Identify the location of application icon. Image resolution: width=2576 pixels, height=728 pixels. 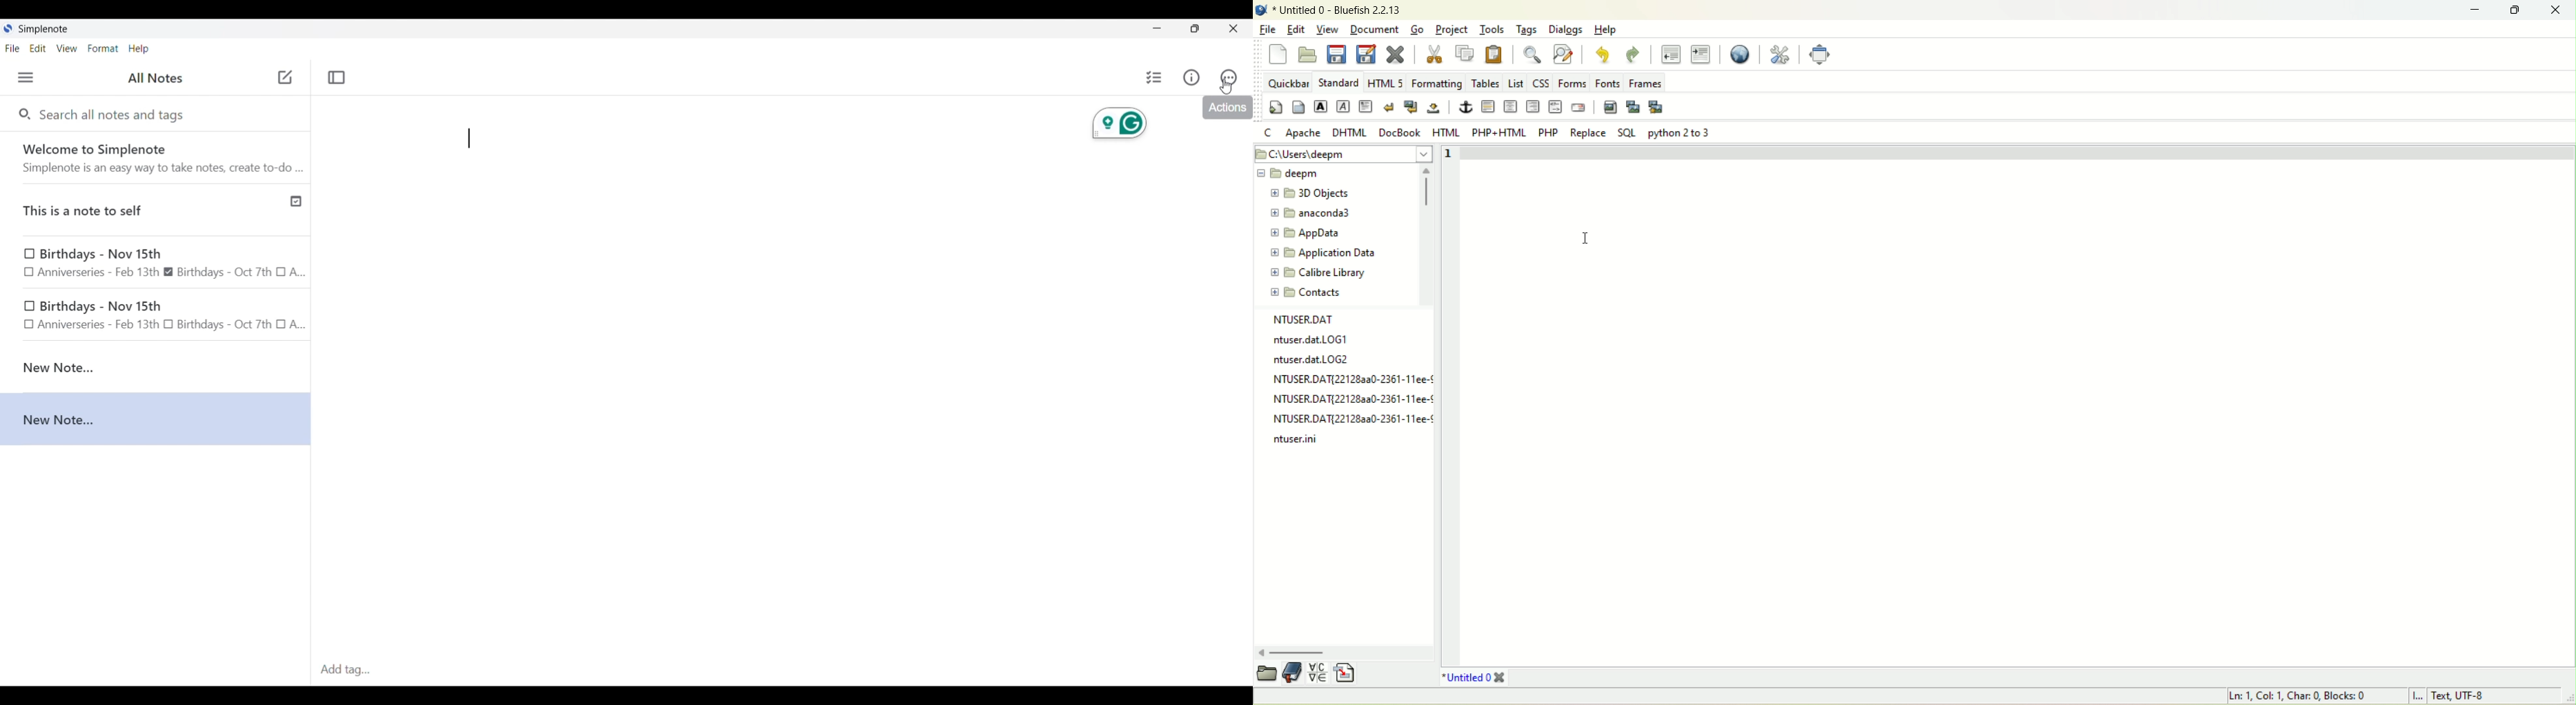
(1261, 10).